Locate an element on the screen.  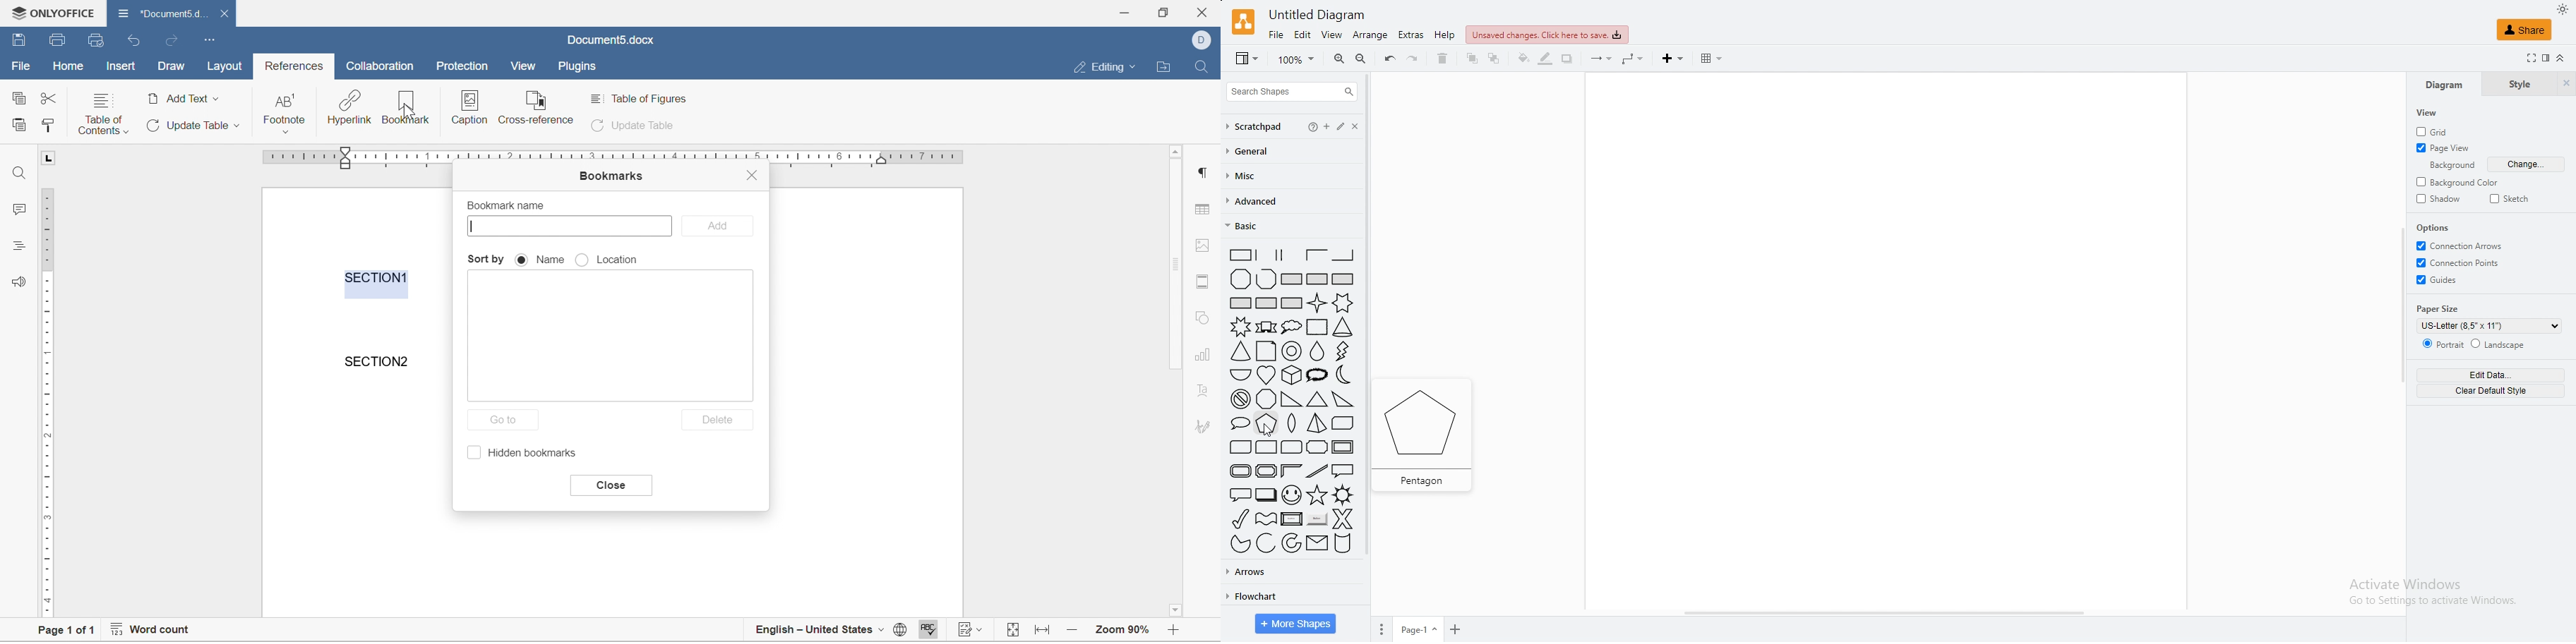
rectangle with diagonal grid fill is located at coordinates (1292, 303).